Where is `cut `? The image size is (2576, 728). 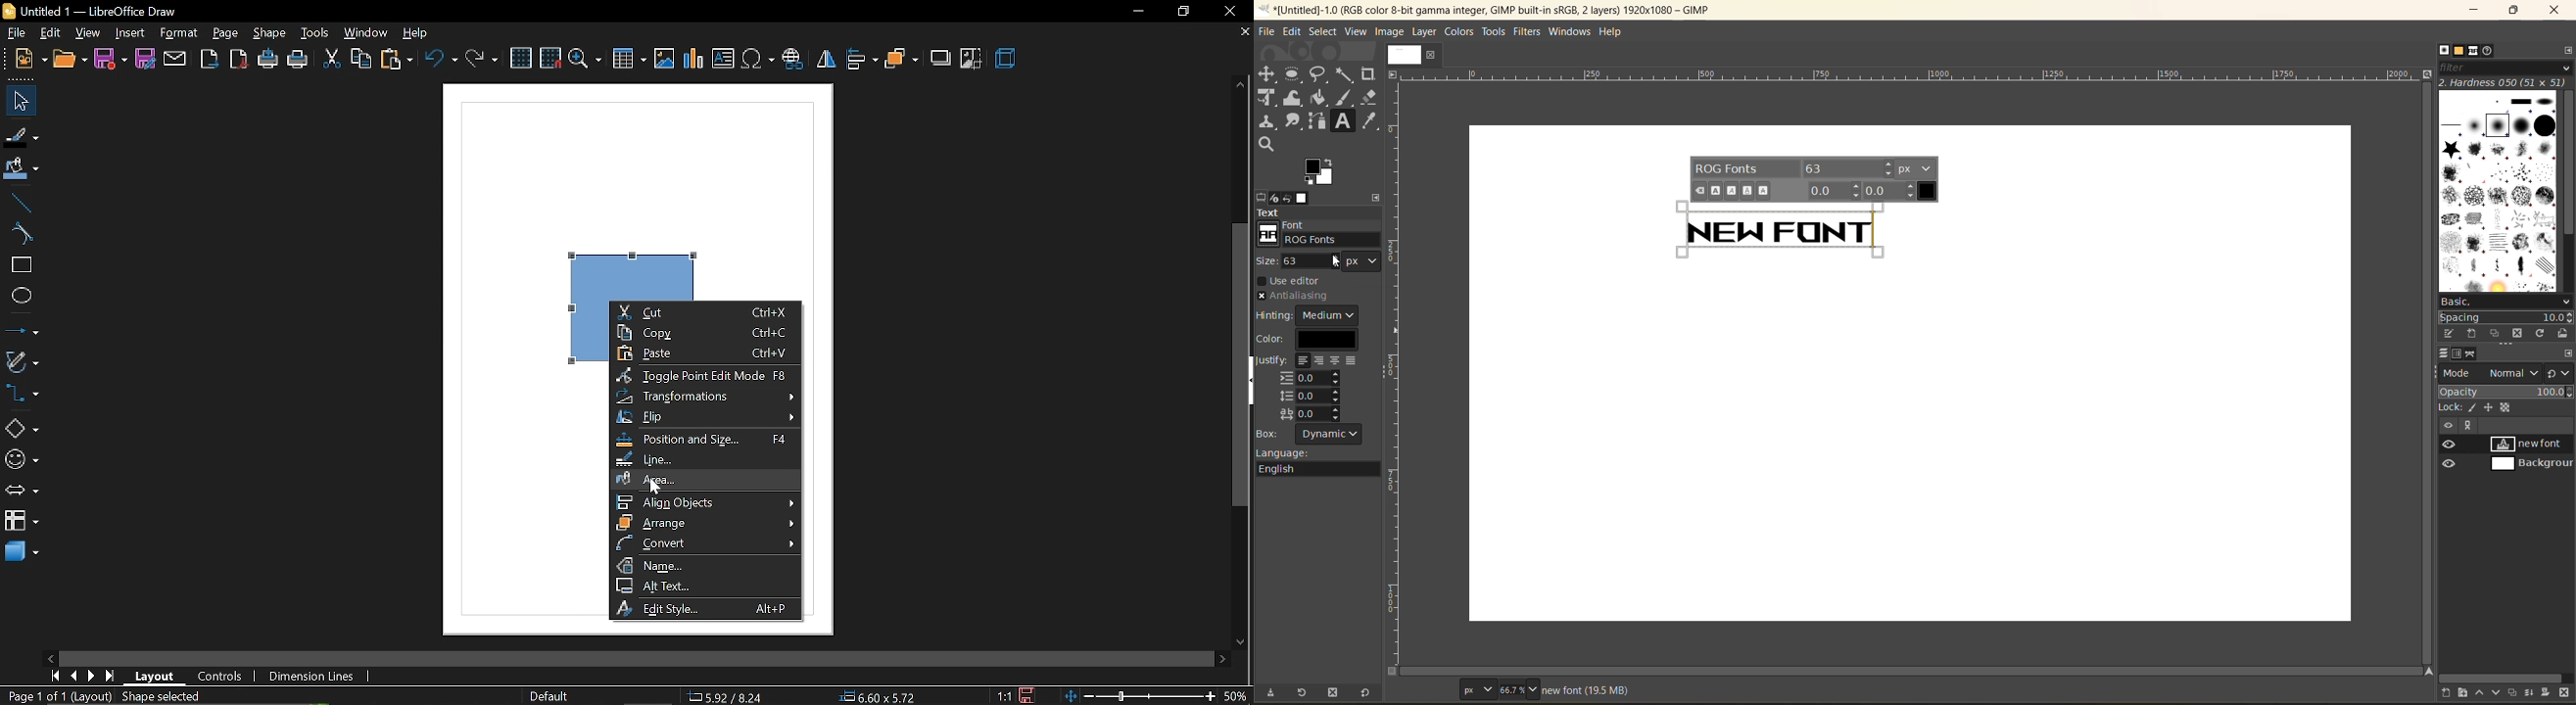 cut  is located at coordinates (329, 60).